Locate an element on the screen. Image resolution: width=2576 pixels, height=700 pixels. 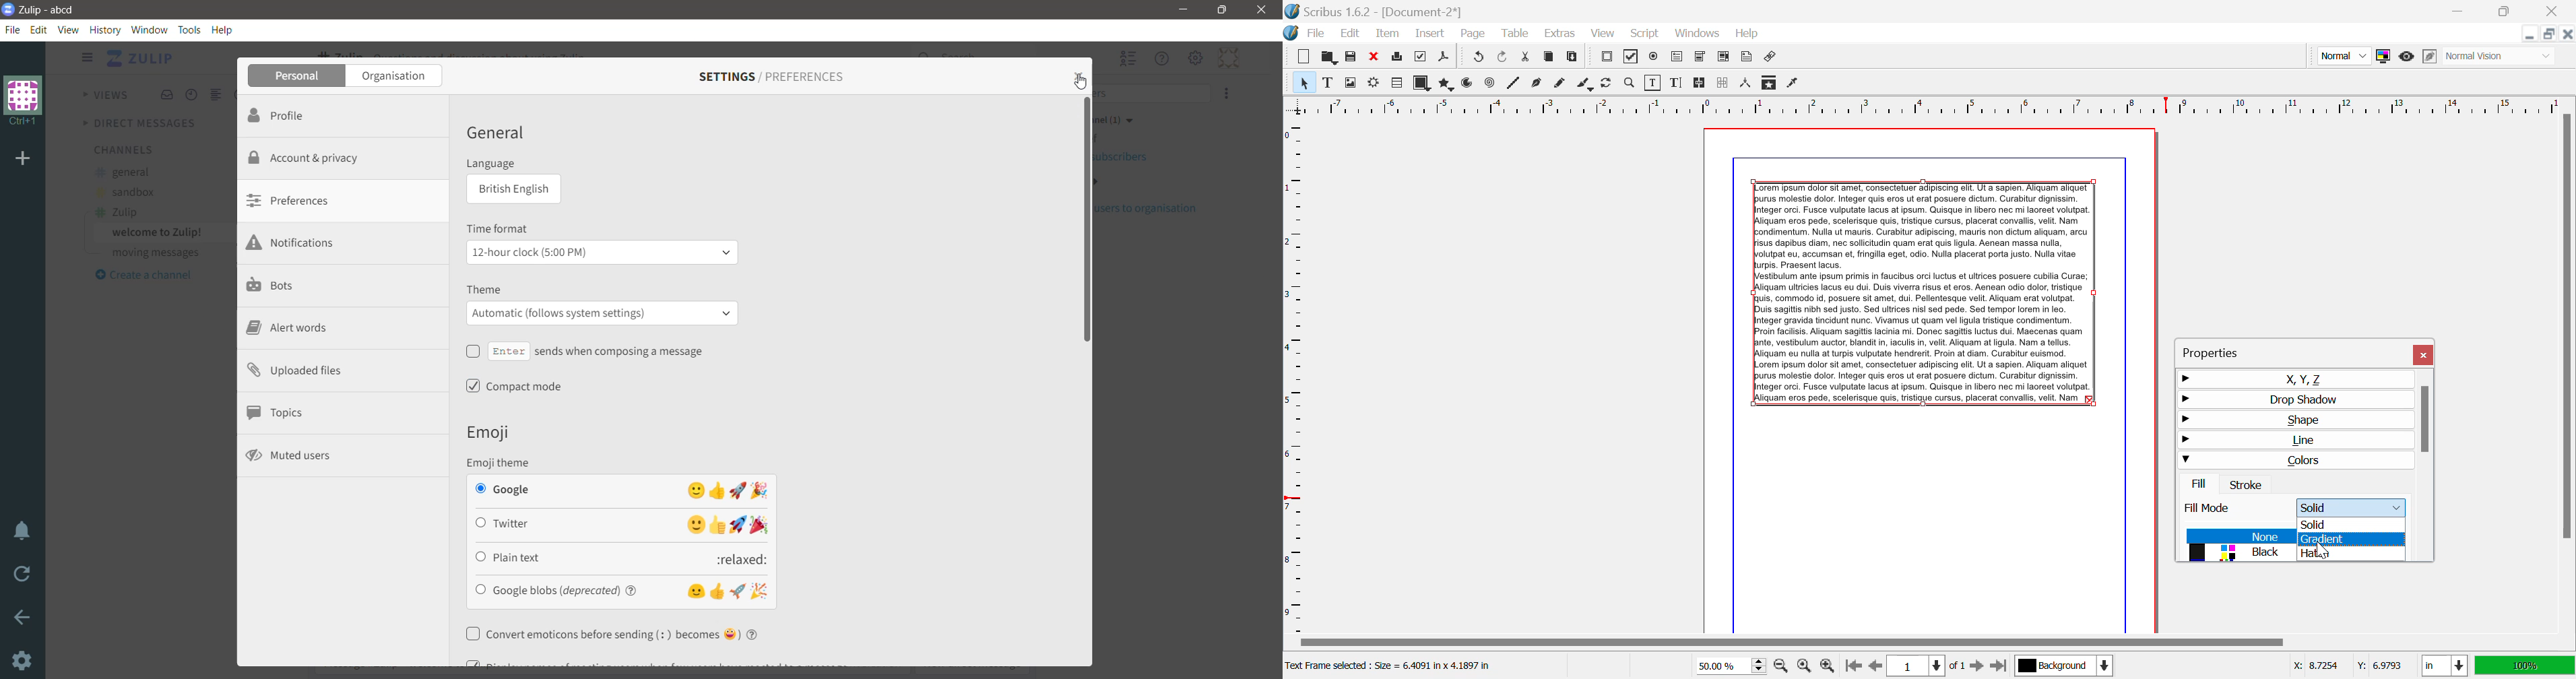
Paste is located at coordinates (1574, 59).